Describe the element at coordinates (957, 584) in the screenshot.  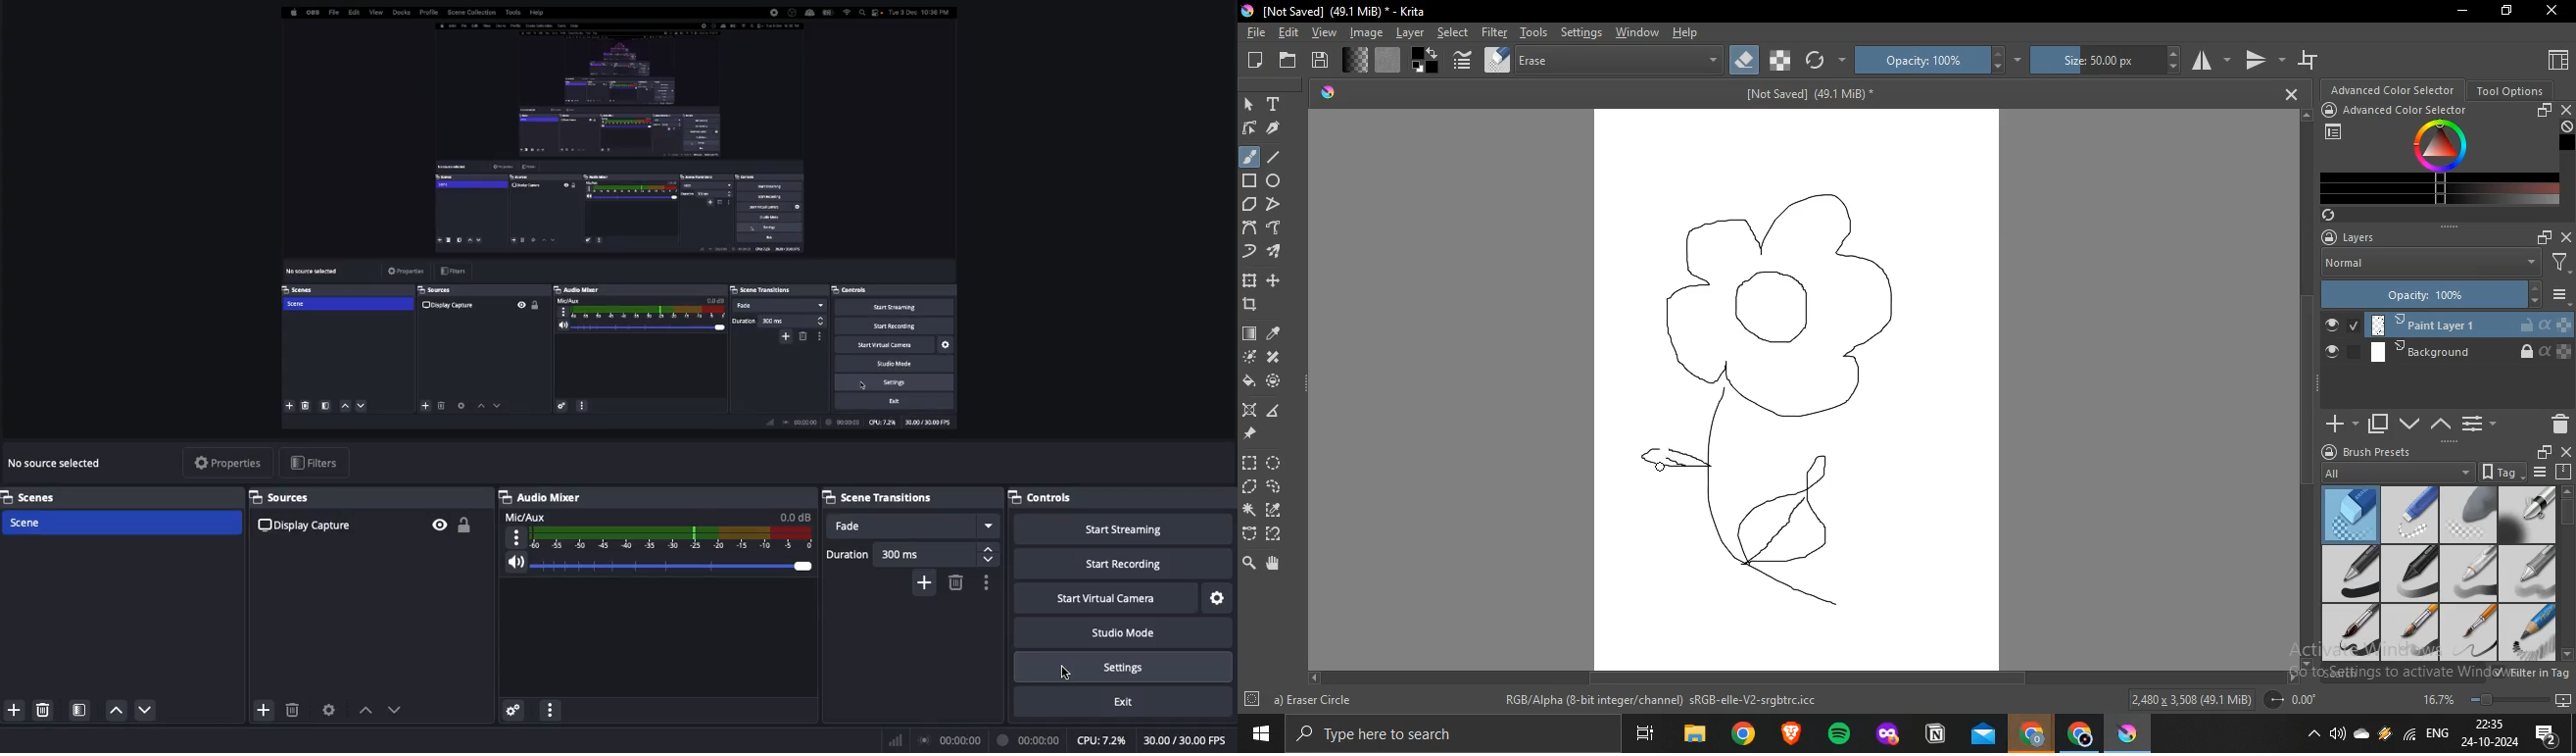
I see `Remove` at that location.